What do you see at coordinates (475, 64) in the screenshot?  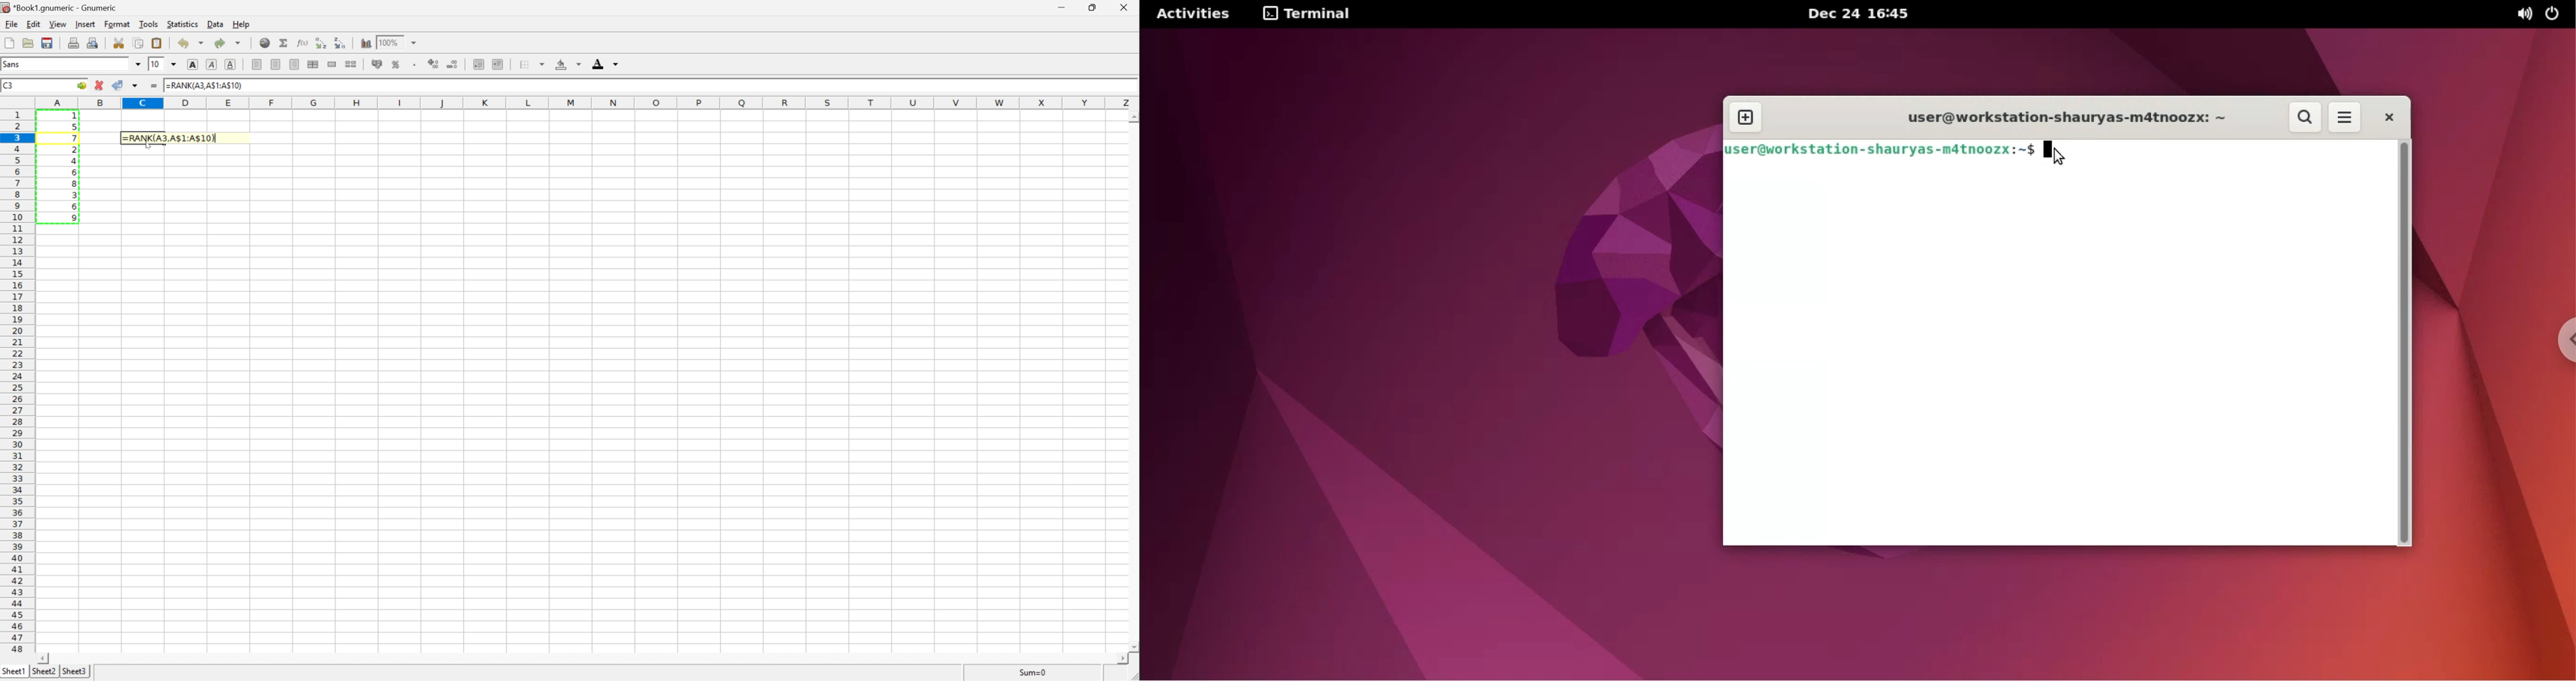 I see `decrease indent` at bounding box center [475, 64].